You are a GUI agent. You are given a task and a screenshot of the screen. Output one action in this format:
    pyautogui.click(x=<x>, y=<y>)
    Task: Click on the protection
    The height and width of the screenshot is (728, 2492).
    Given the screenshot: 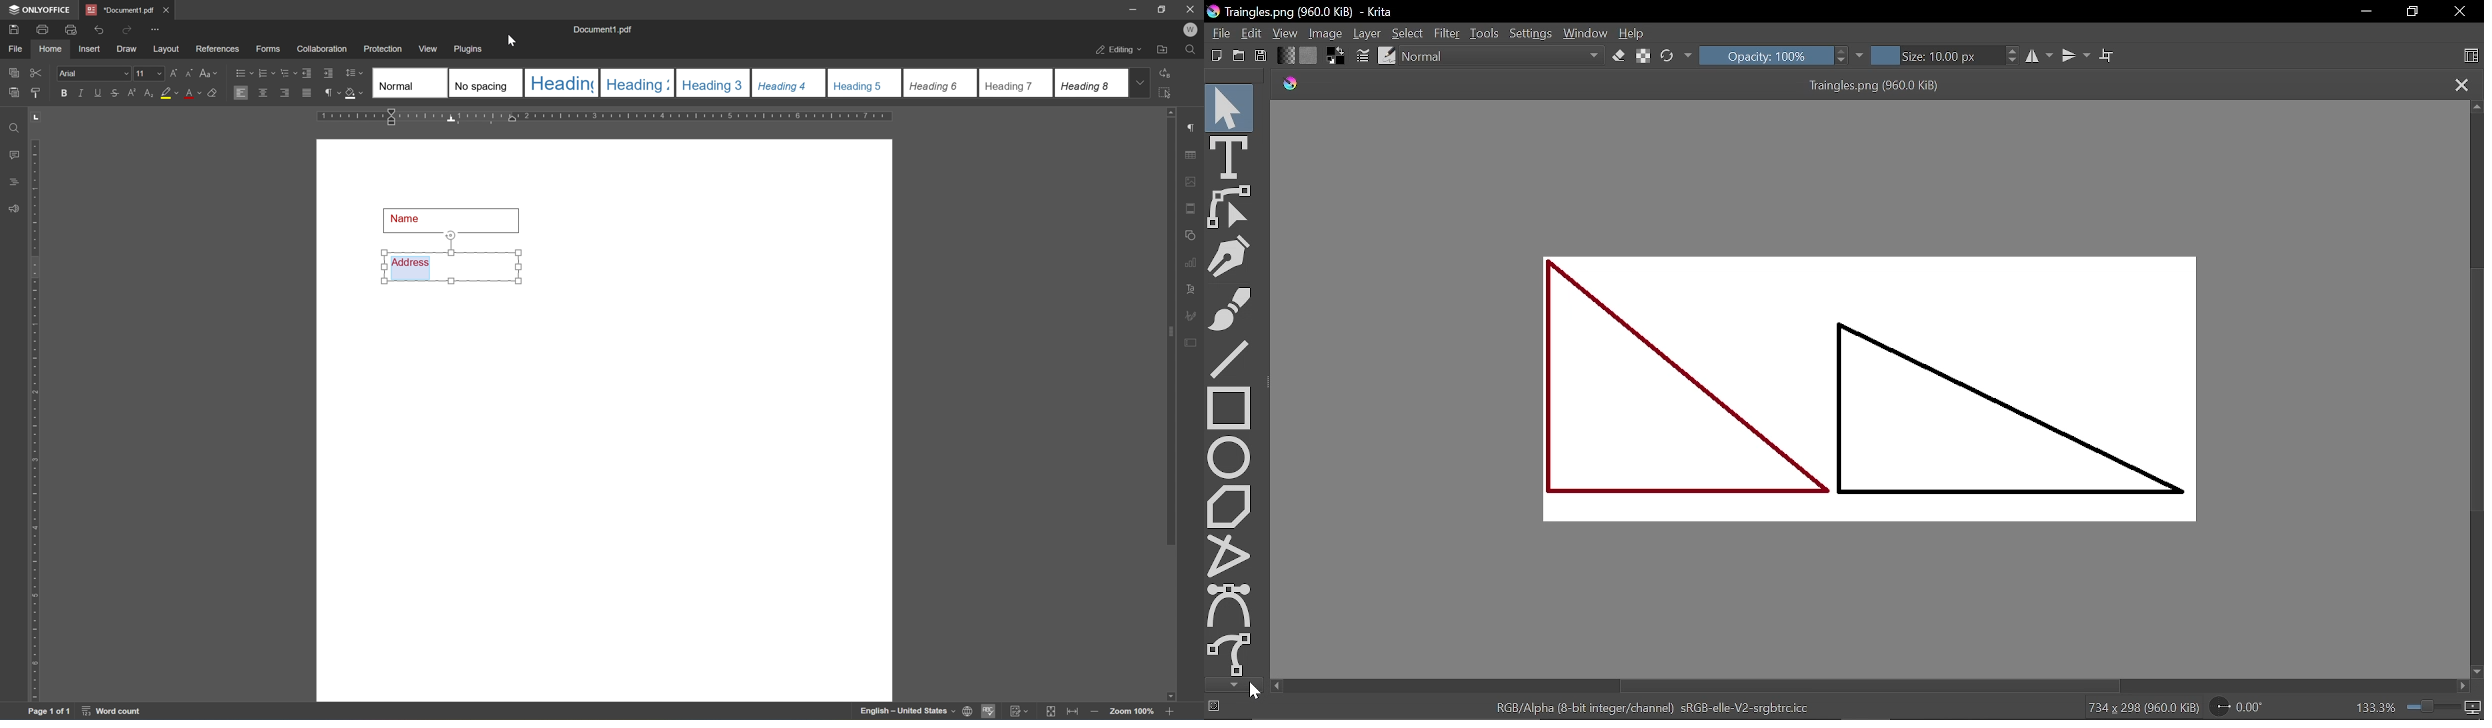 What is the action you would take?
    pyautogui.click(x=384, y=48)
    